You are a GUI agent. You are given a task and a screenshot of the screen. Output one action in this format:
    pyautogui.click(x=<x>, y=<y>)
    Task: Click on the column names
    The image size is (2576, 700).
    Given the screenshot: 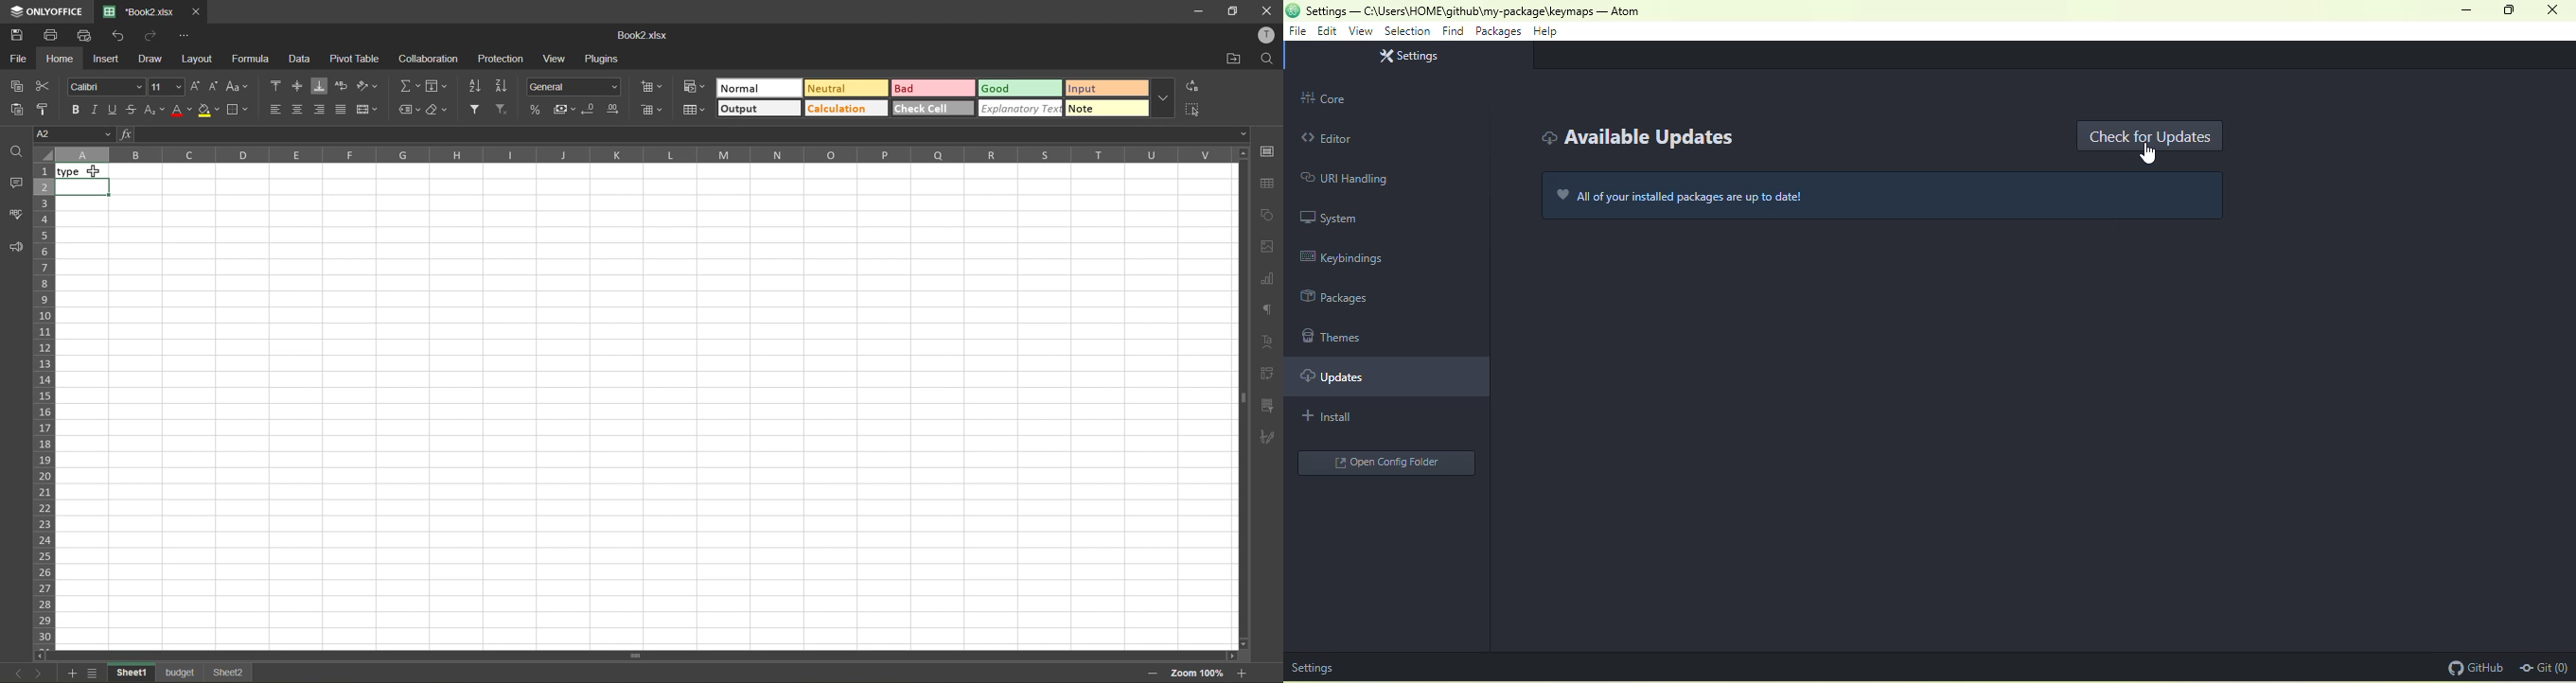 What is the action you would take?
    pyautogui.click(x=644, y=154)
    